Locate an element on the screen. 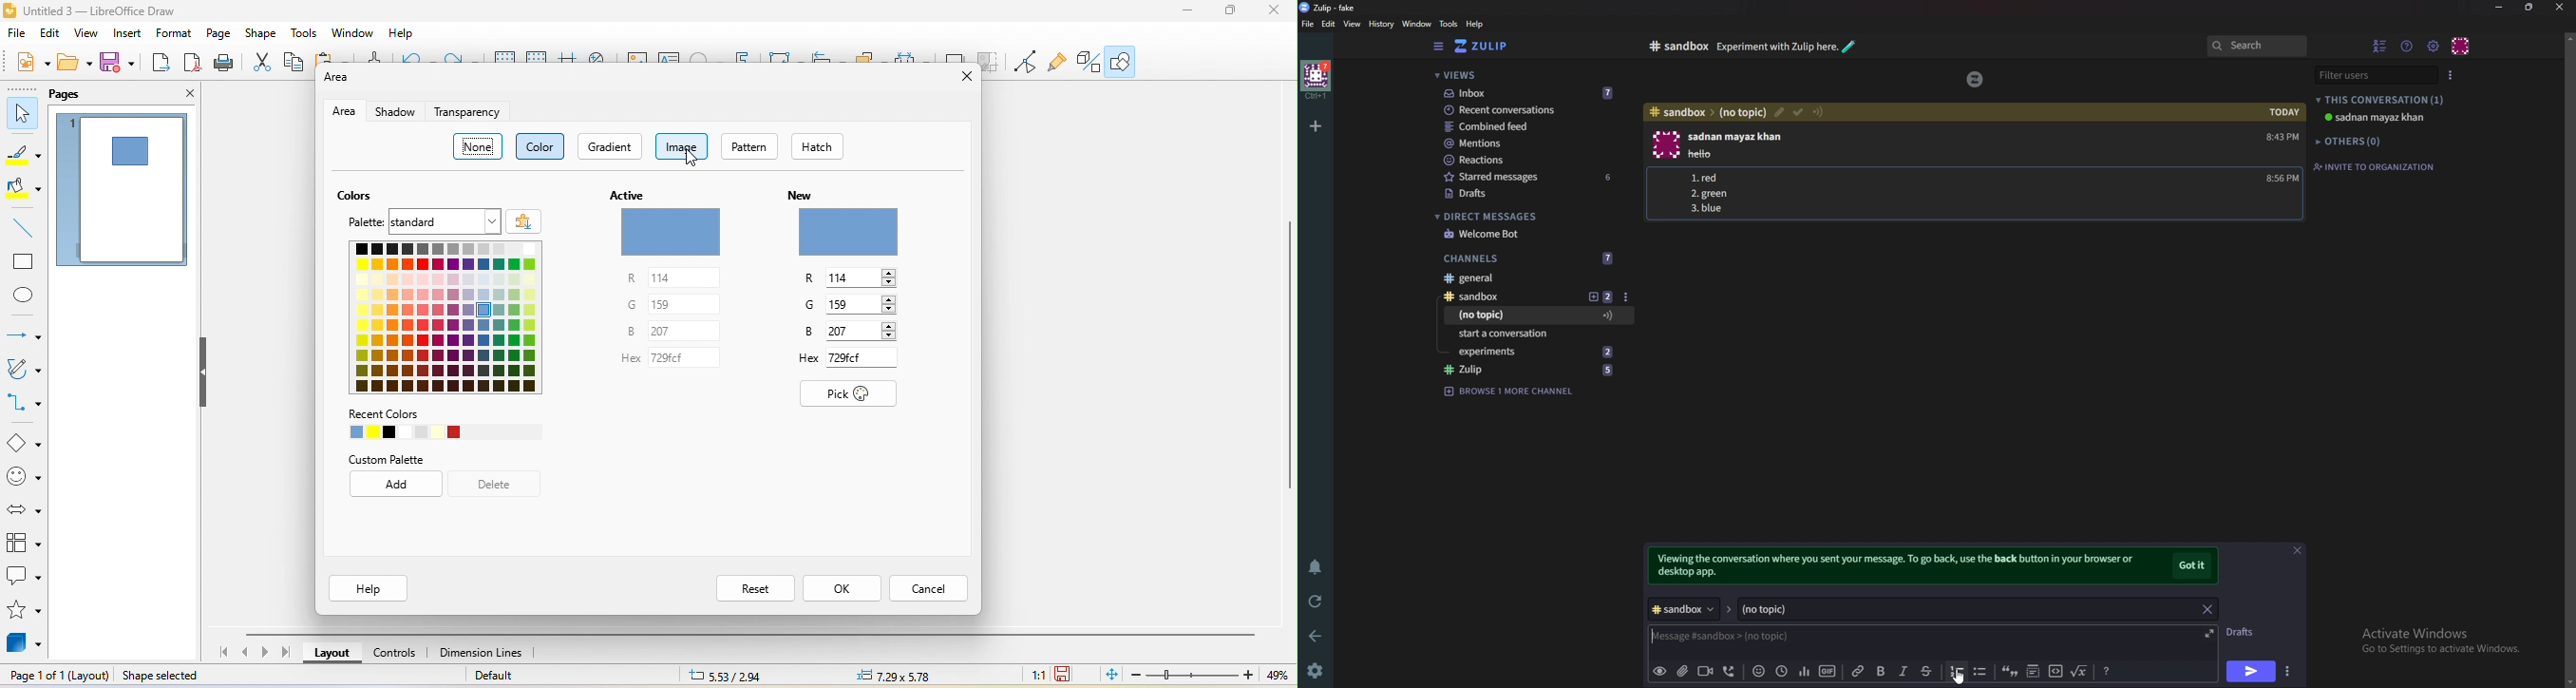  Channels is located at coordinates (1531, 257).